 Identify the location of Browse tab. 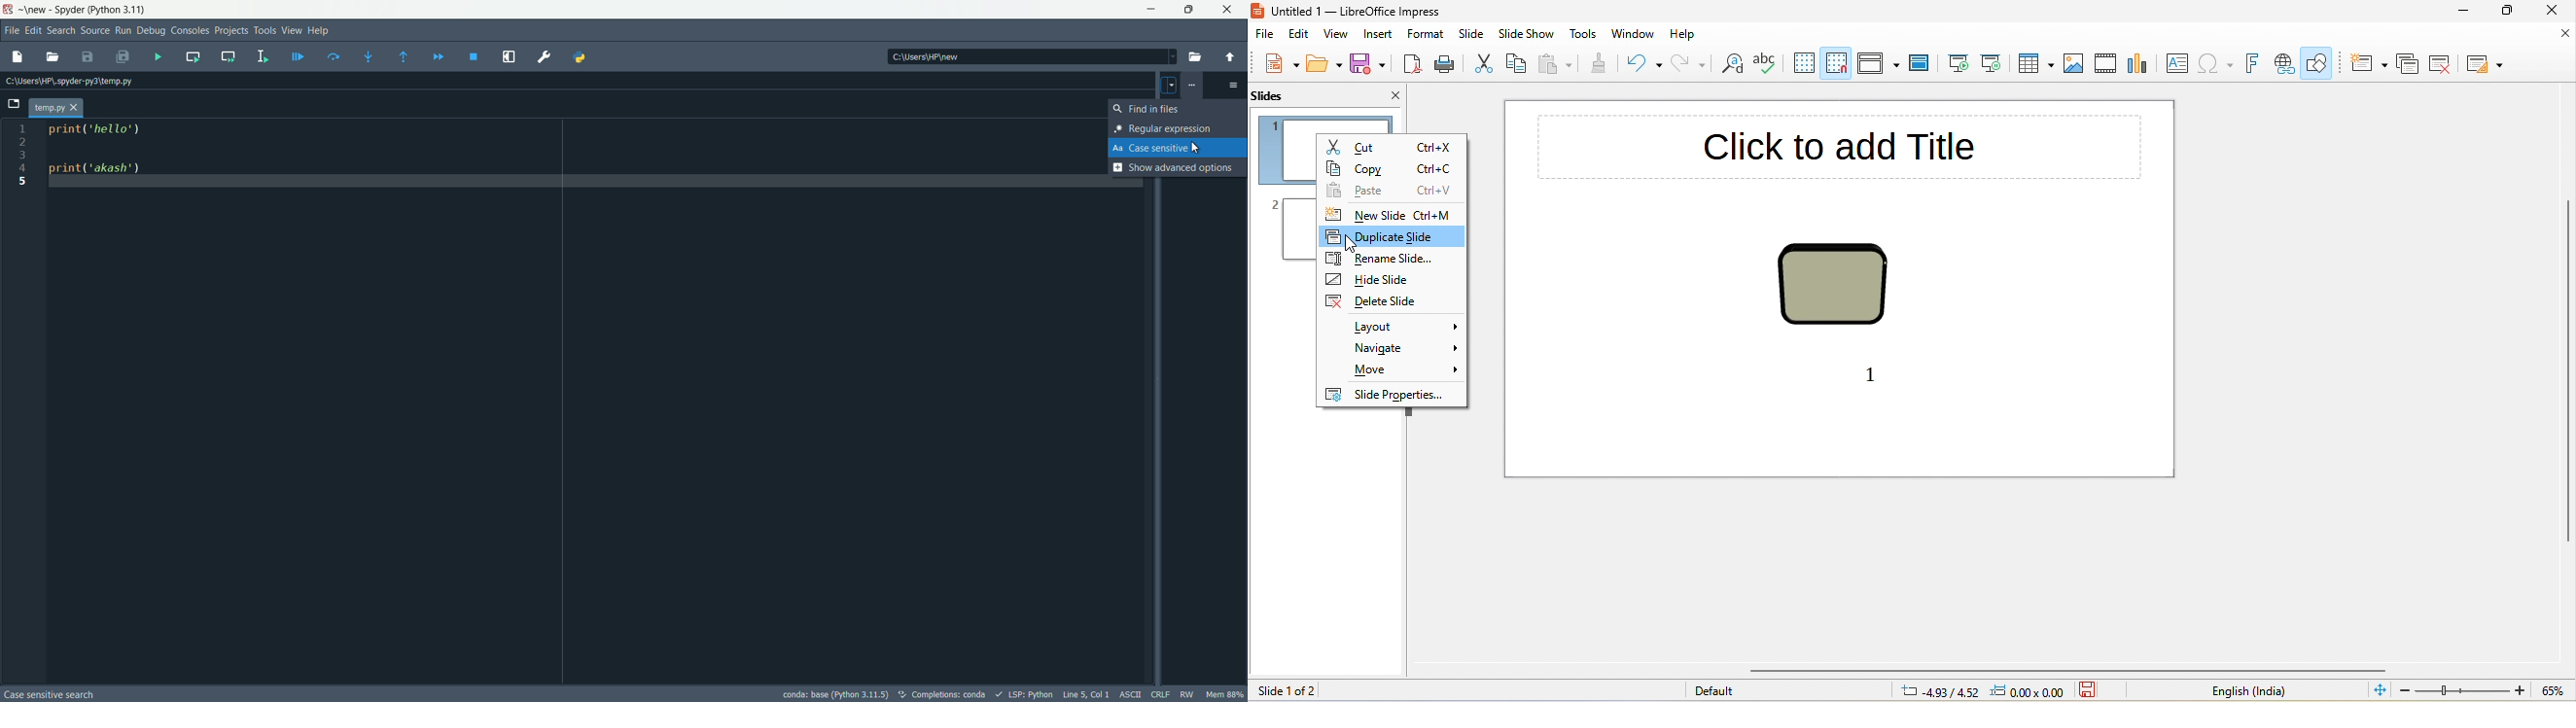
(17, 104).